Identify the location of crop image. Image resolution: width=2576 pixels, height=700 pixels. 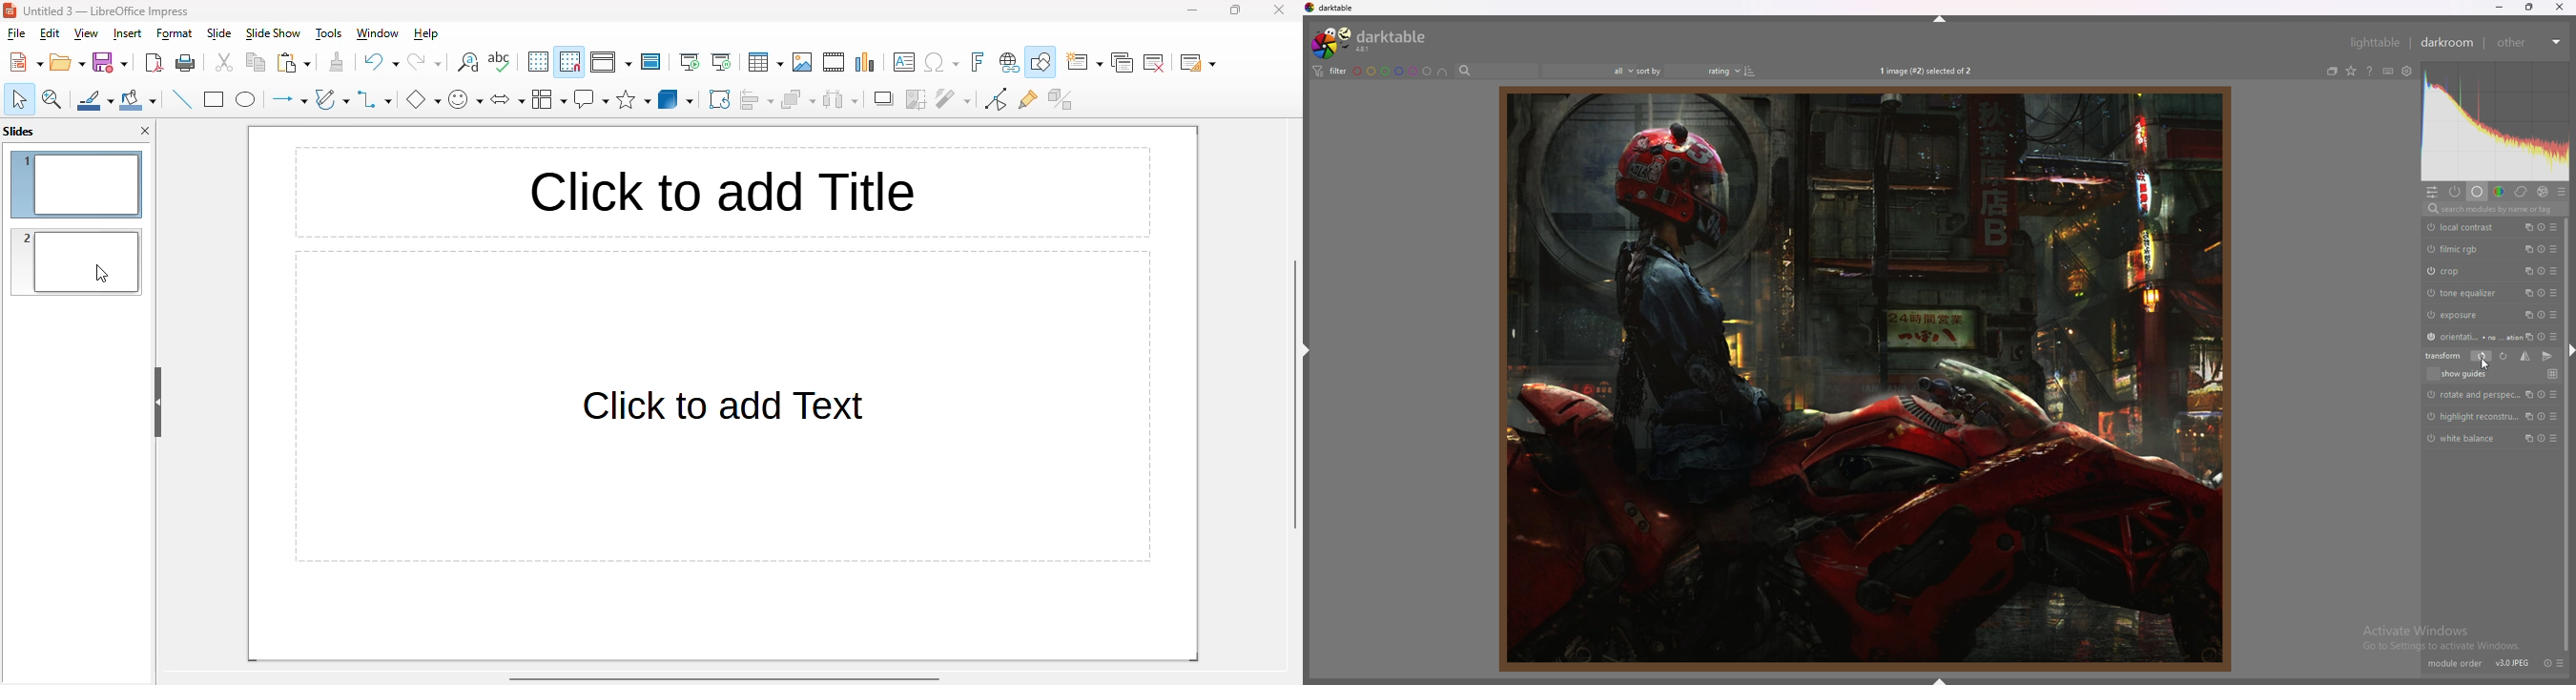
(916, 99).